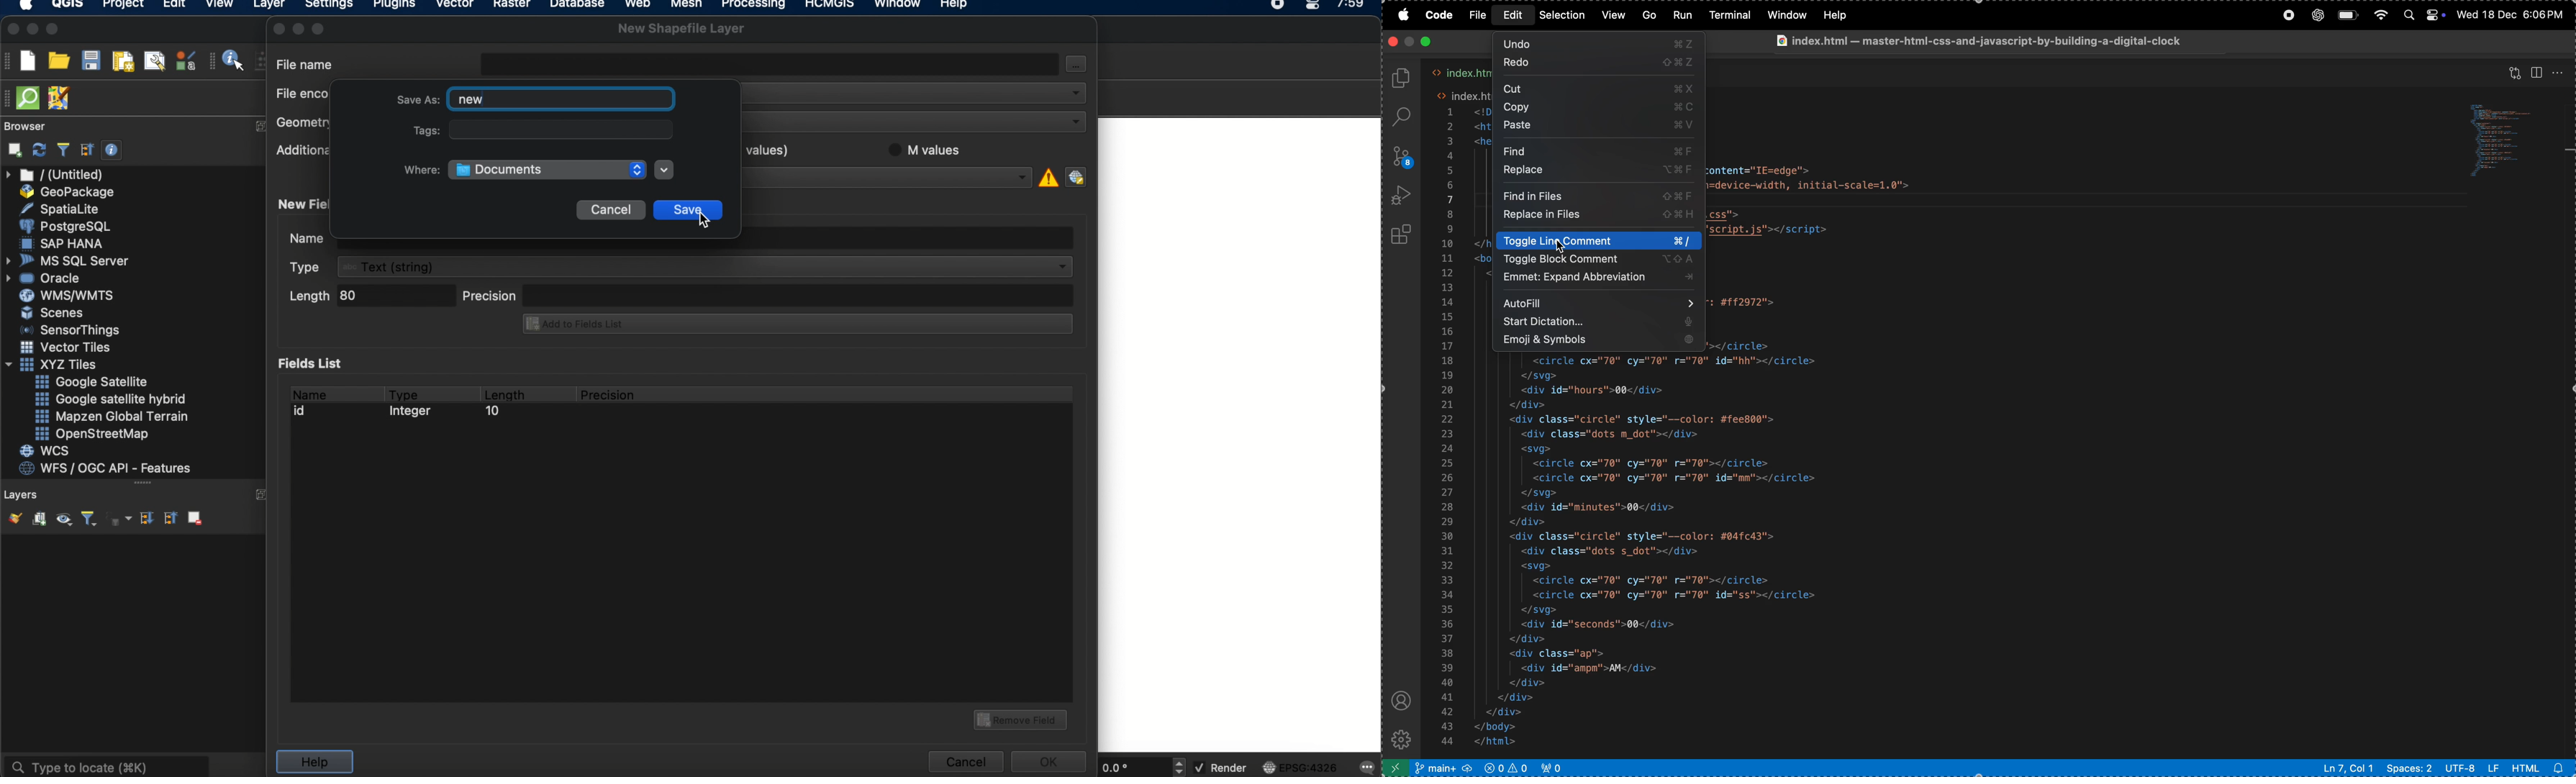 This screenshot has height=784, width=2576. Describe the element at coordinates (1404, 117) in the screenshot. I see `search` at that location.